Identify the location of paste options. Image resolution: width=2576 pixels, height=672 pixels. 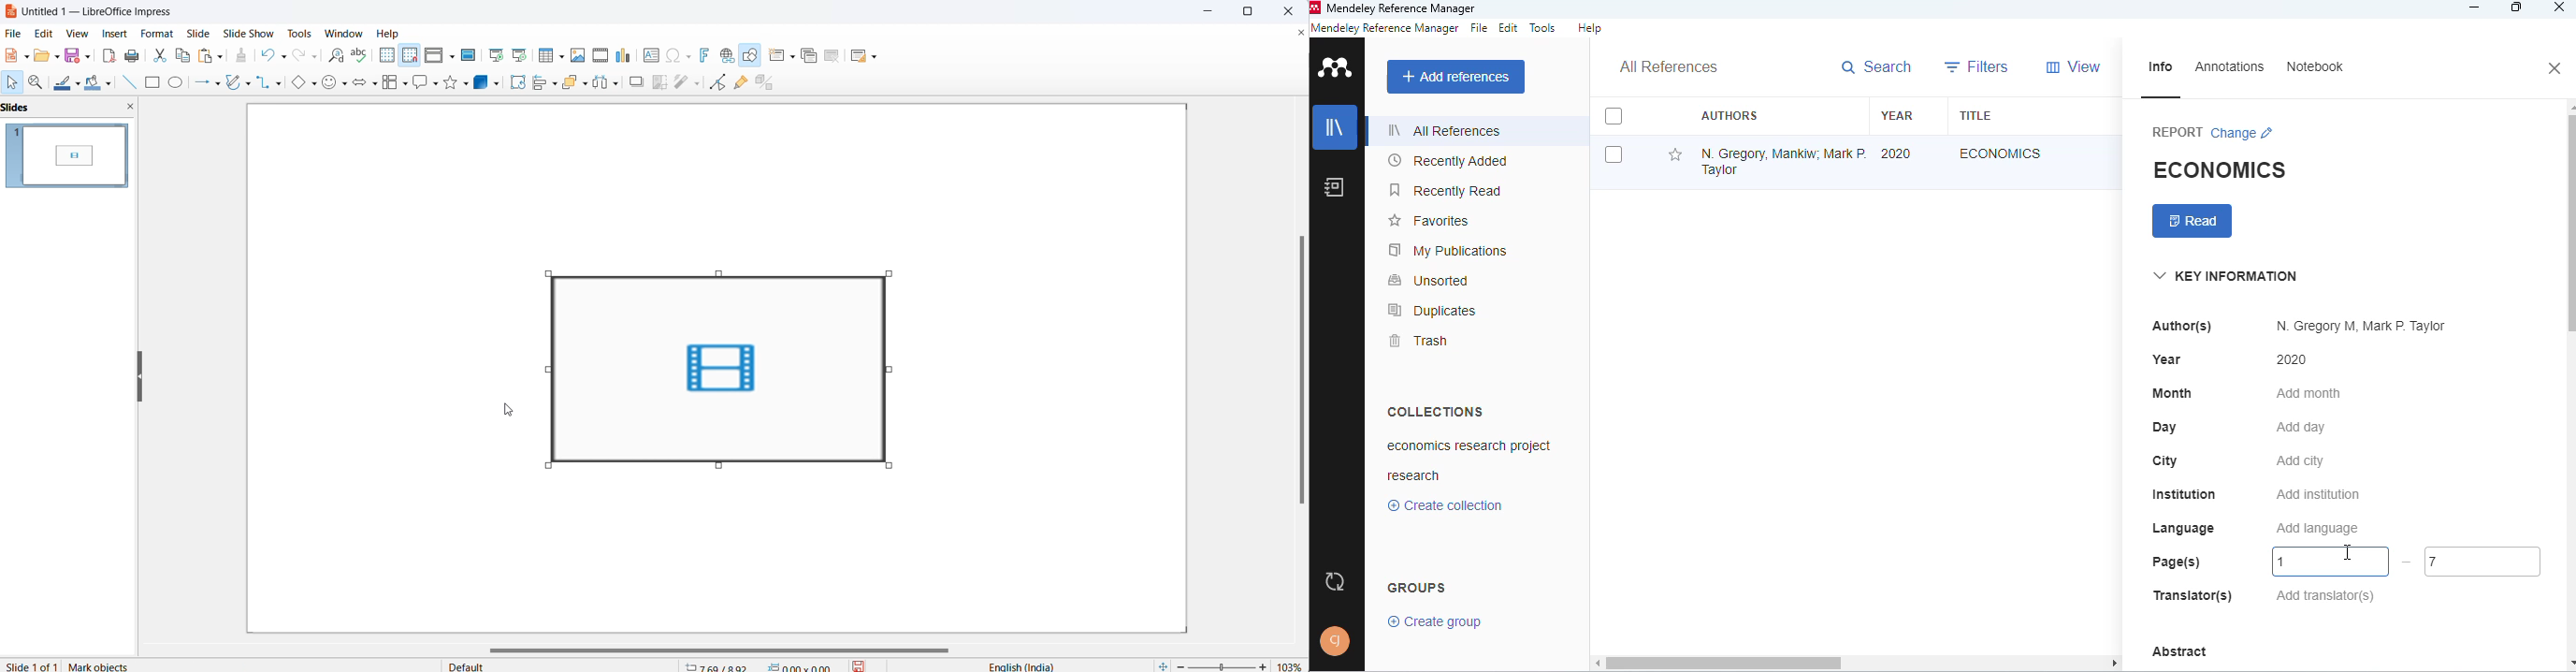
(221, 57).